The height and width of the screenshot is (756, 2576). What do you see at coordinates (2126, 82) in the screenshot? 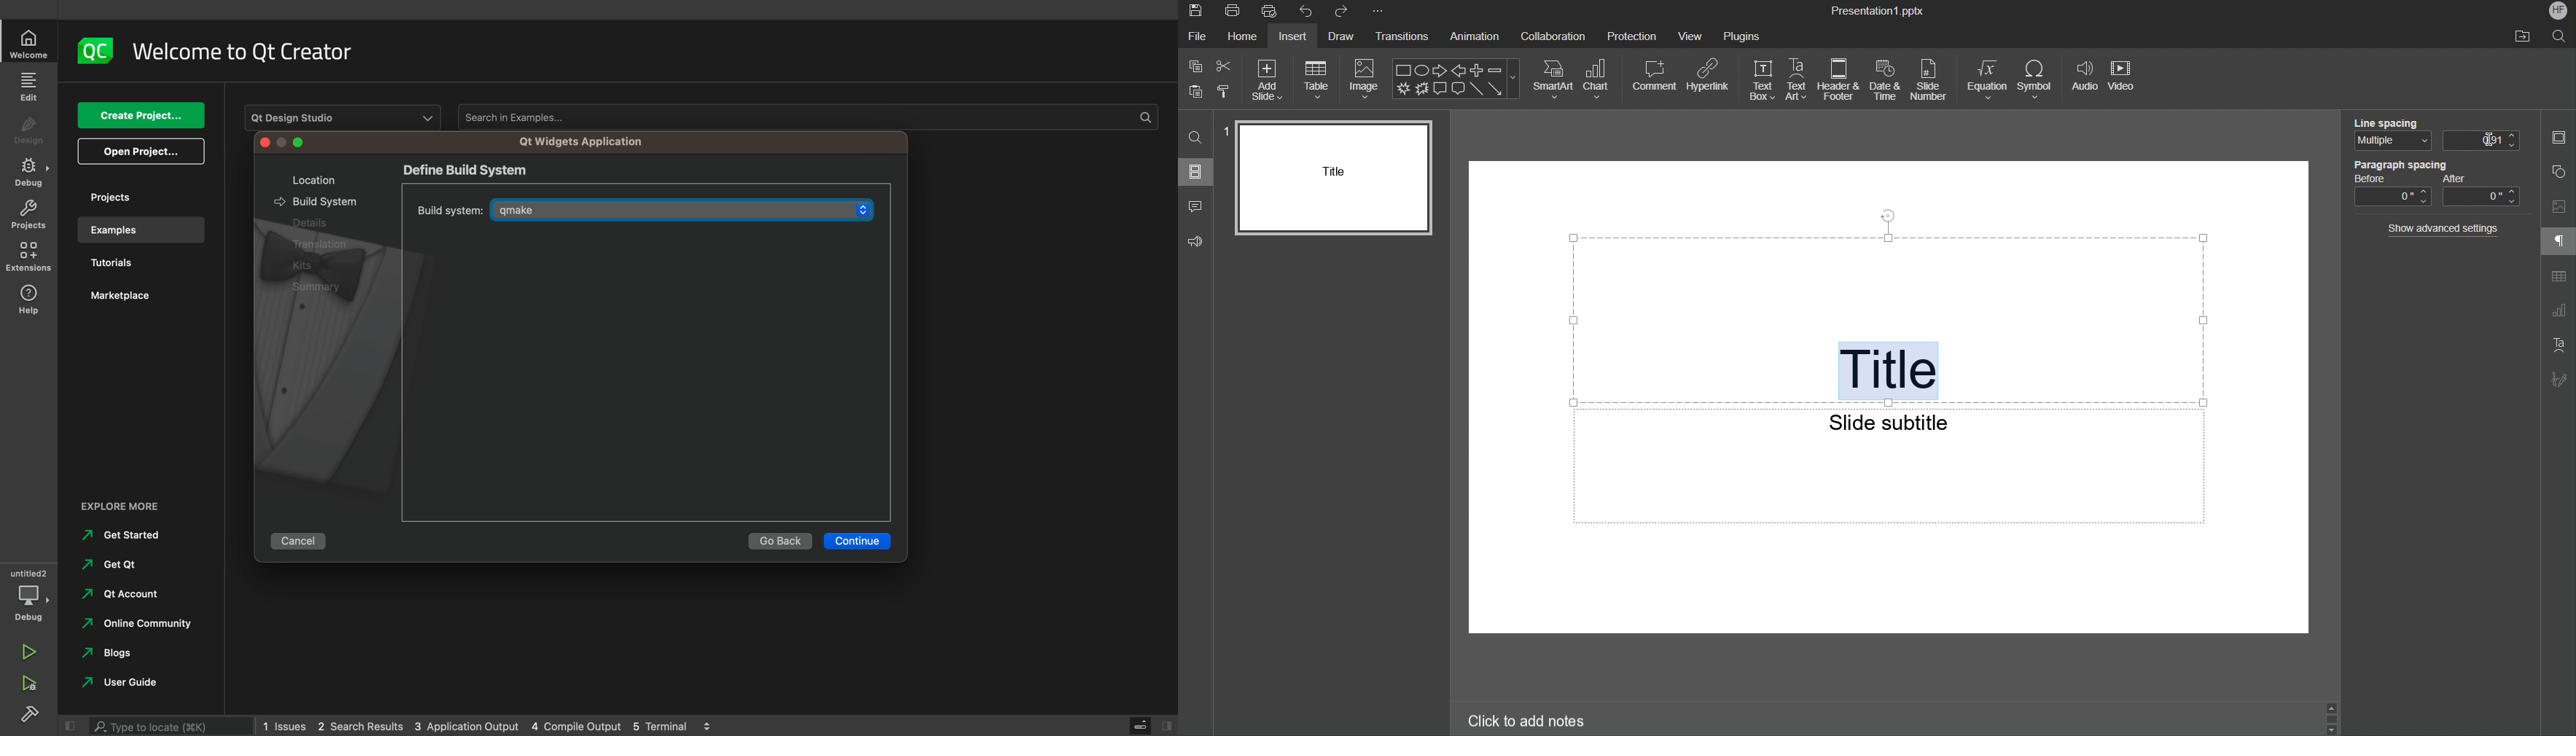
I see `Video` at bounding box center [2126, 82].